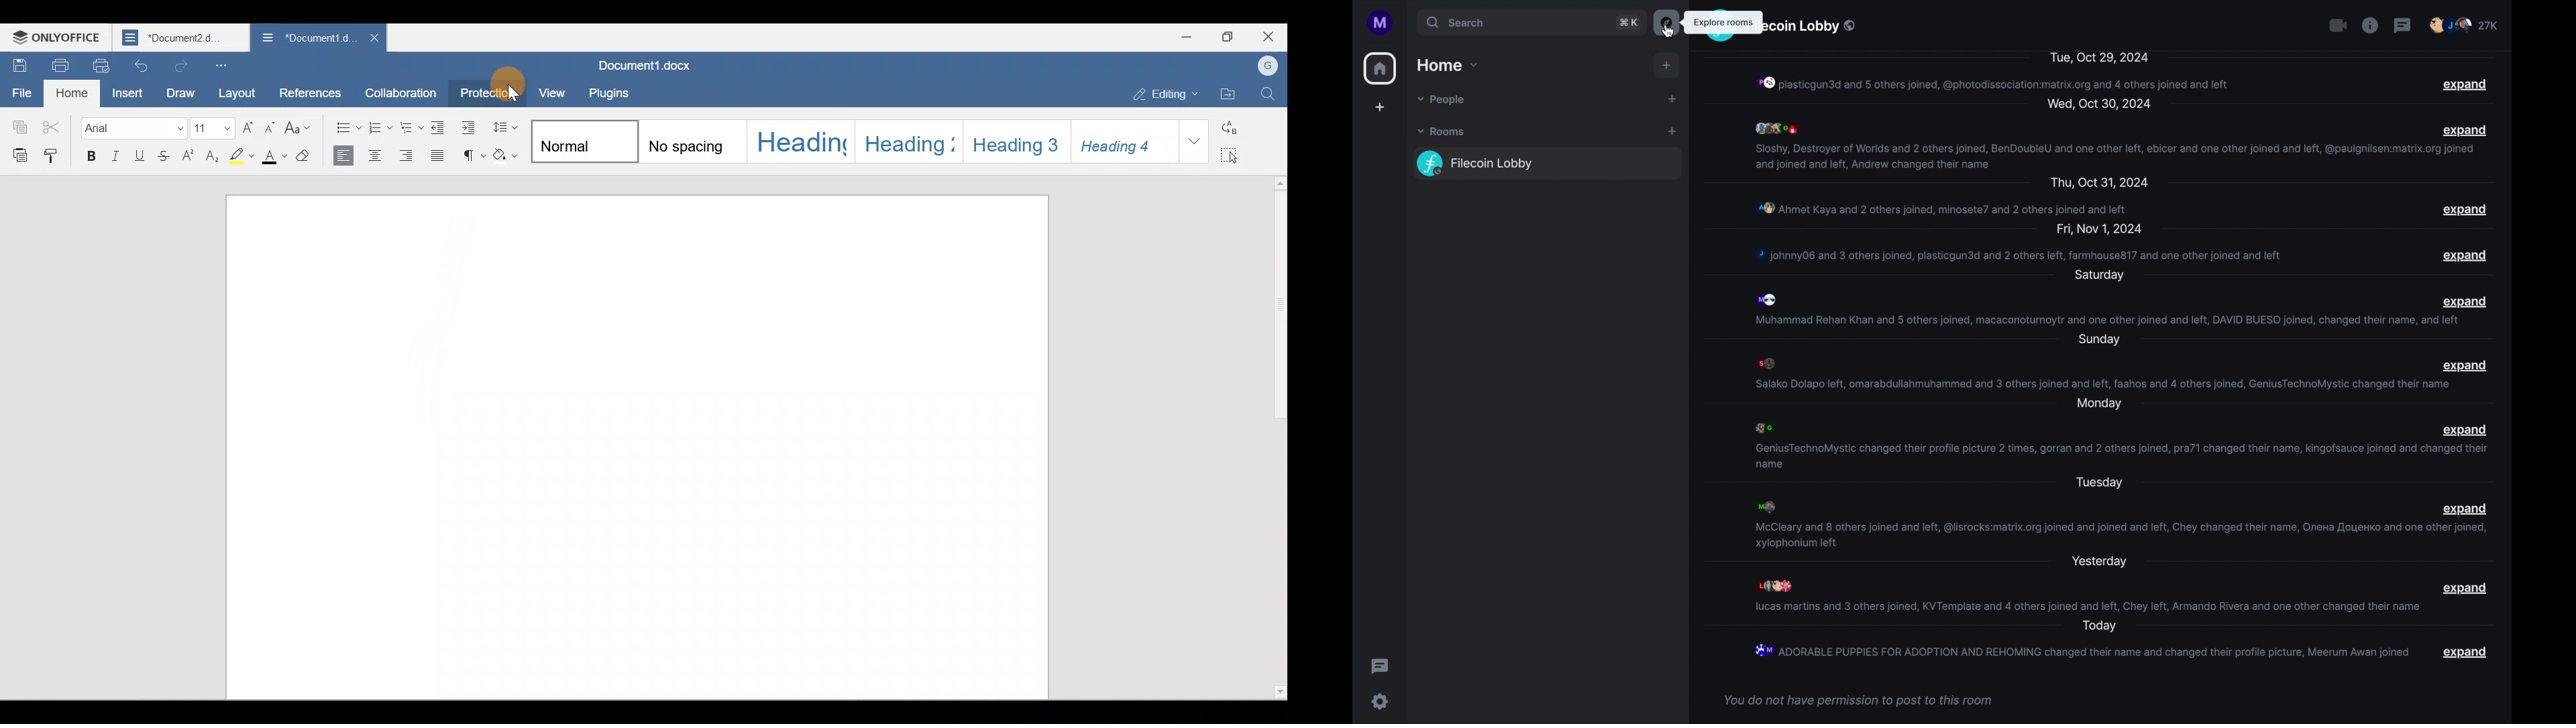  Describe the element at coordinates (249, 127) in the screenshot. I see `Increase font size` at that location.